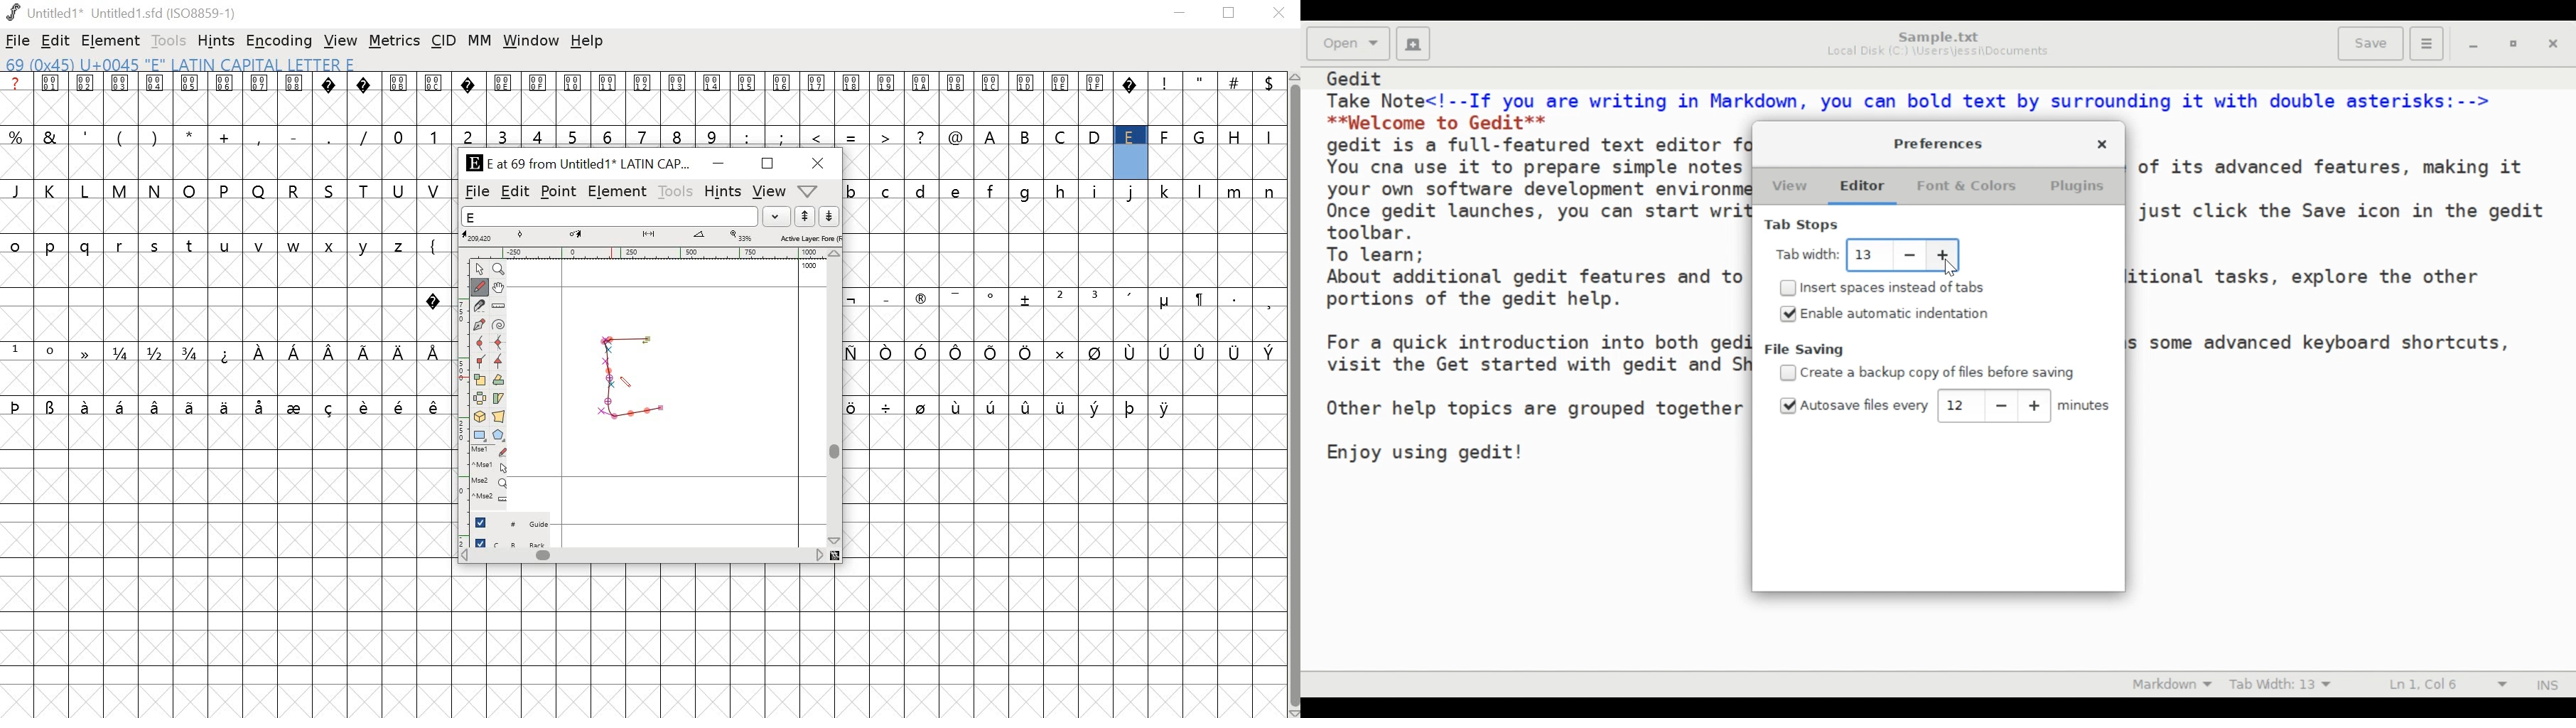  What do you see at coordinates (458, 401) in the screenshot?
I see `ruler` at bounding box center [458, 401].